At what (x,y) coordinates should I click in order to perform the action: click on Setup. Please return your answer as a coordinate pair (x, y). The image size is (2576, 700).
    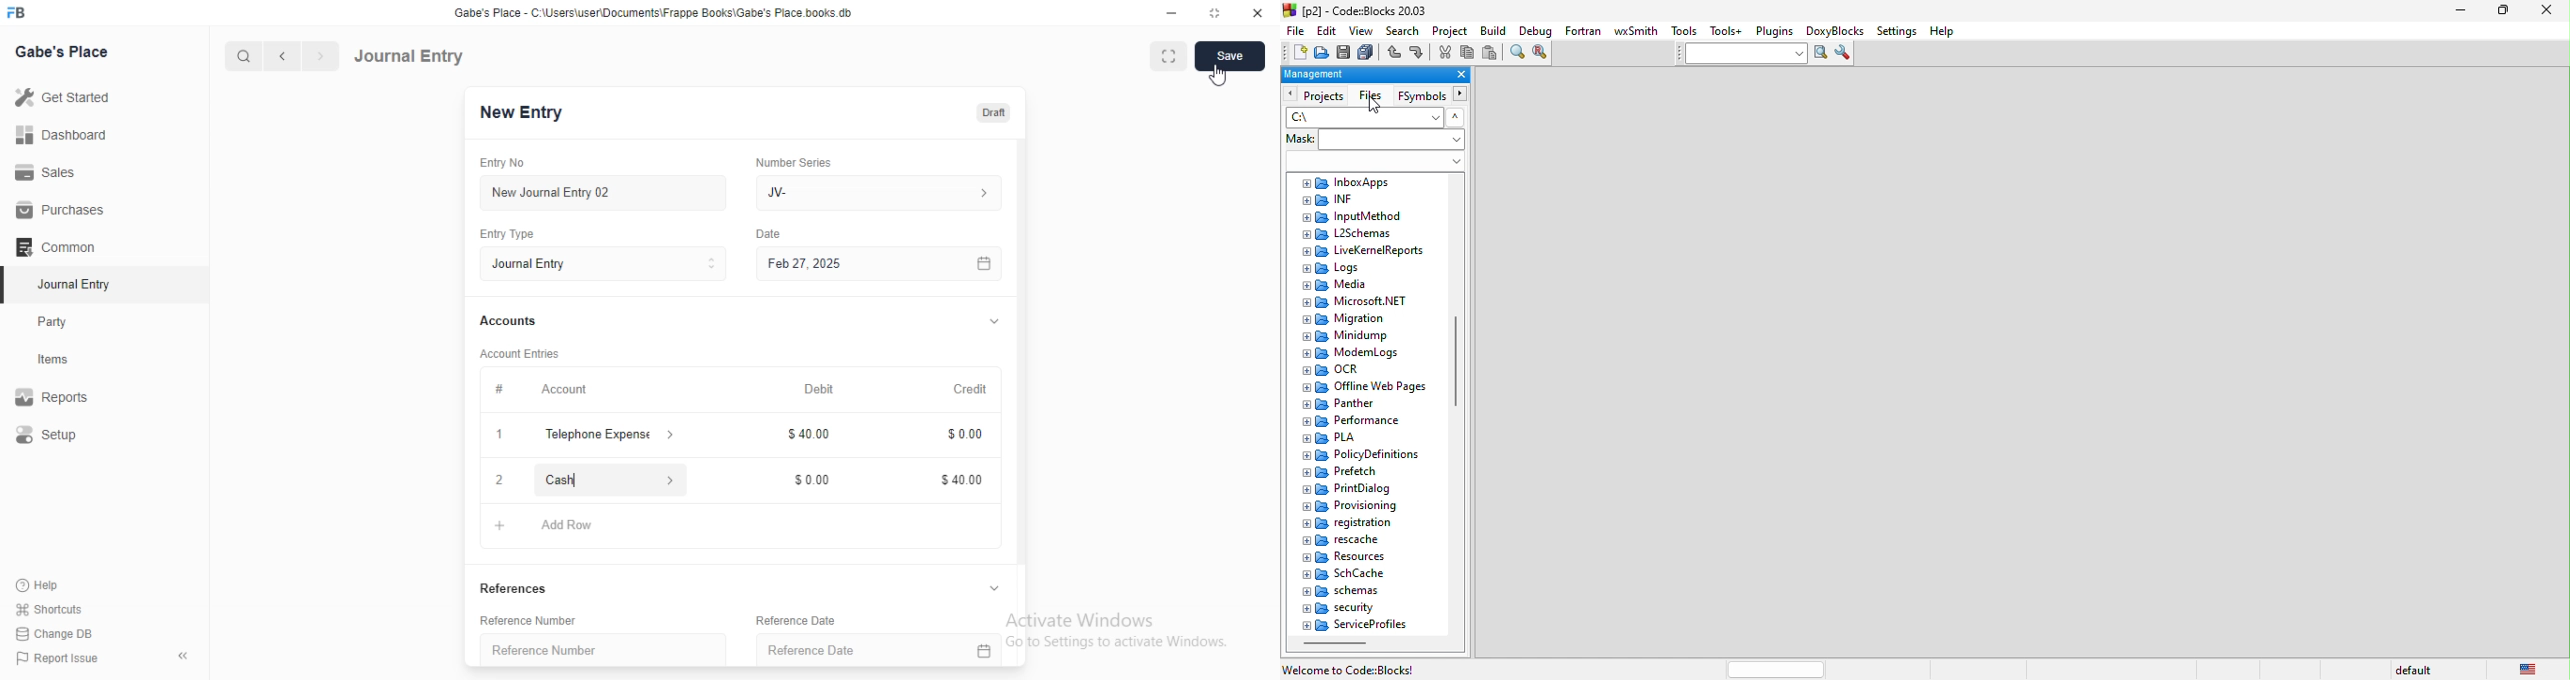
    Looking at the image, I should click on (49, 434).